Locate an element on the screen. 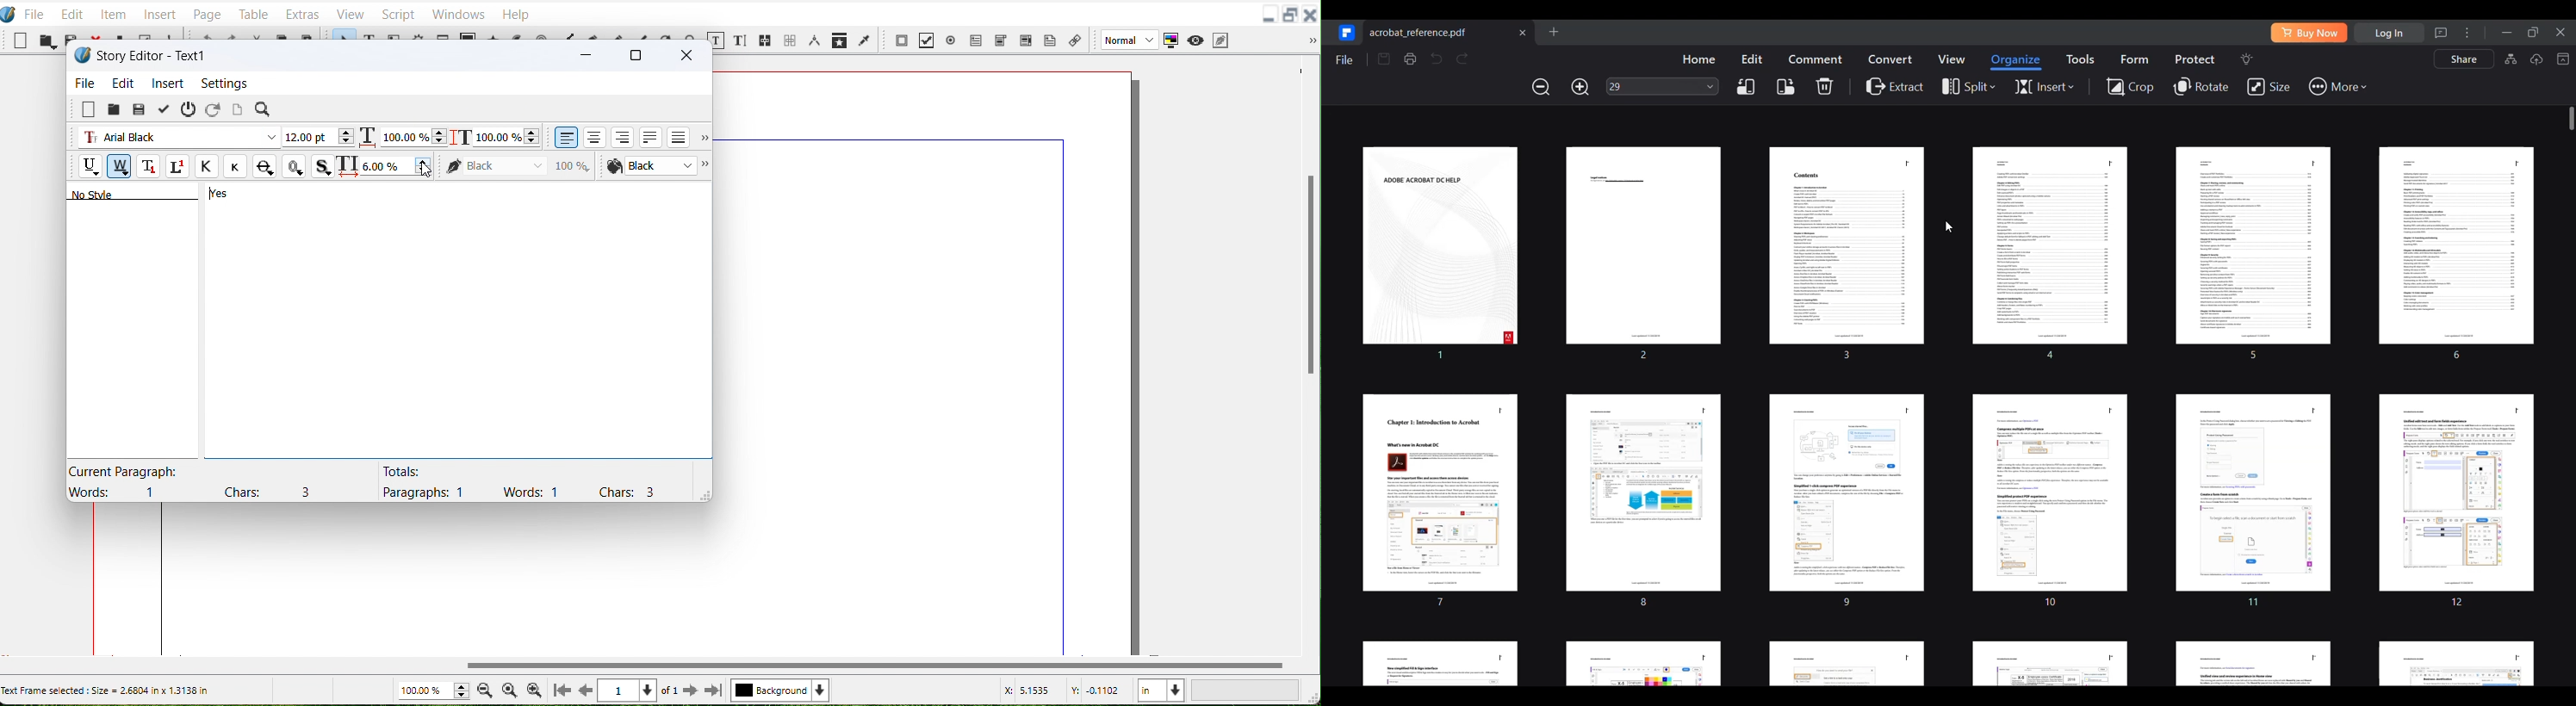 The image size is (2576, 728). Go to First Page is located at coordinates (562, 690).